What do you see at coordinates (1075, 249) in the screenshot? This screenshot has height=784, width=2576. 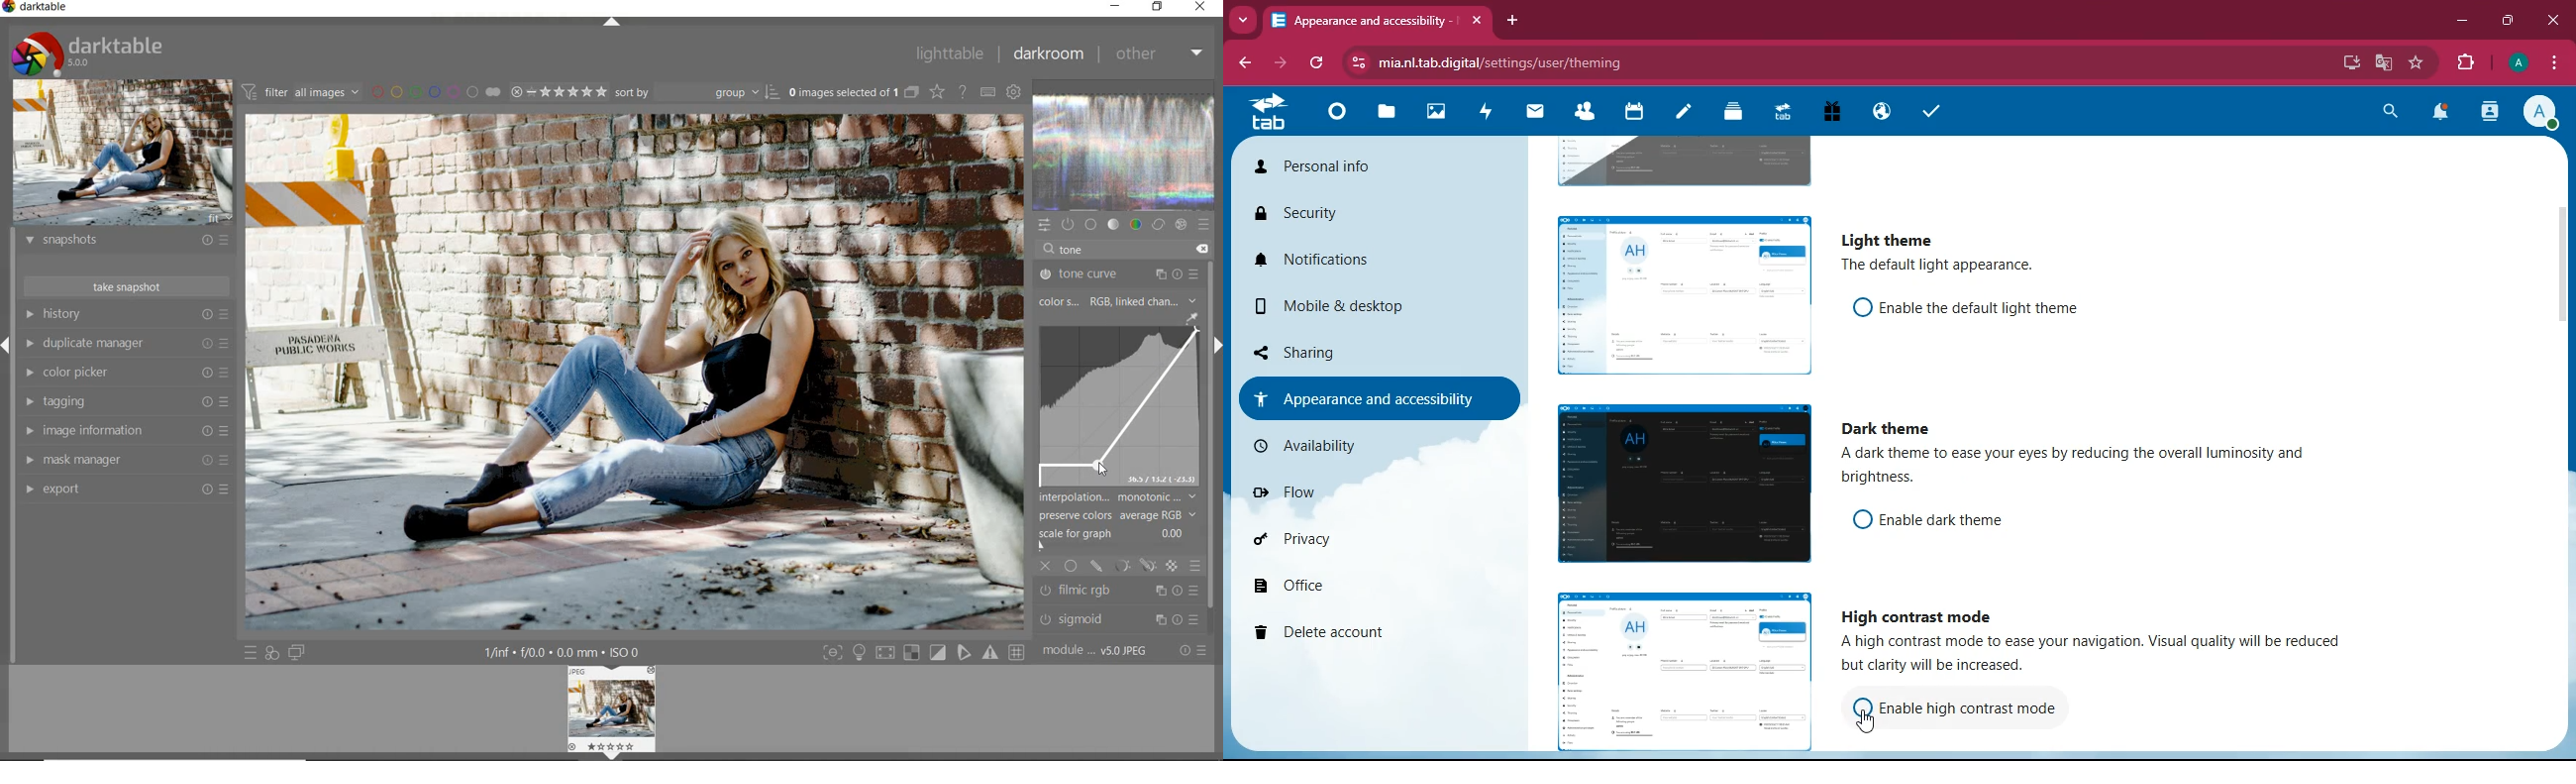 I see `tone` at bounding box center [1075, 249].